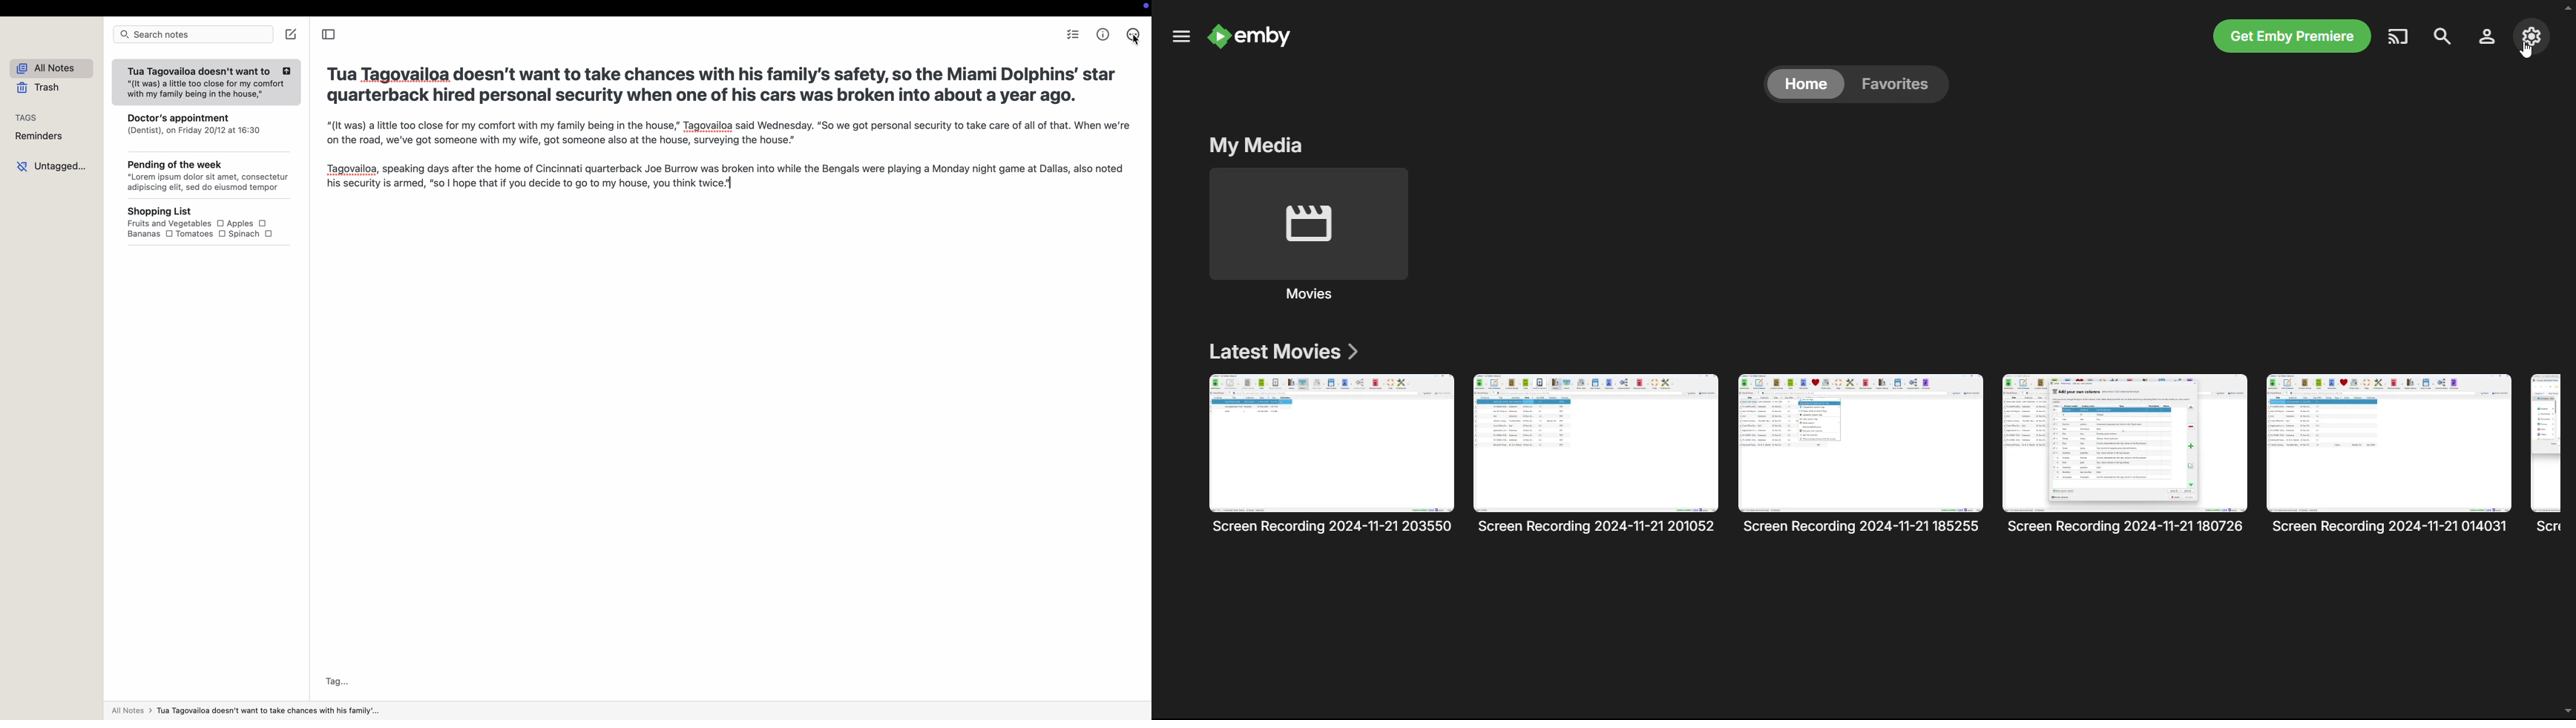 This screenshot has height=728, width=2576. I want to click on All notes > Tua Tagovailoa doesn't want to take with his family, so click(261, 711).